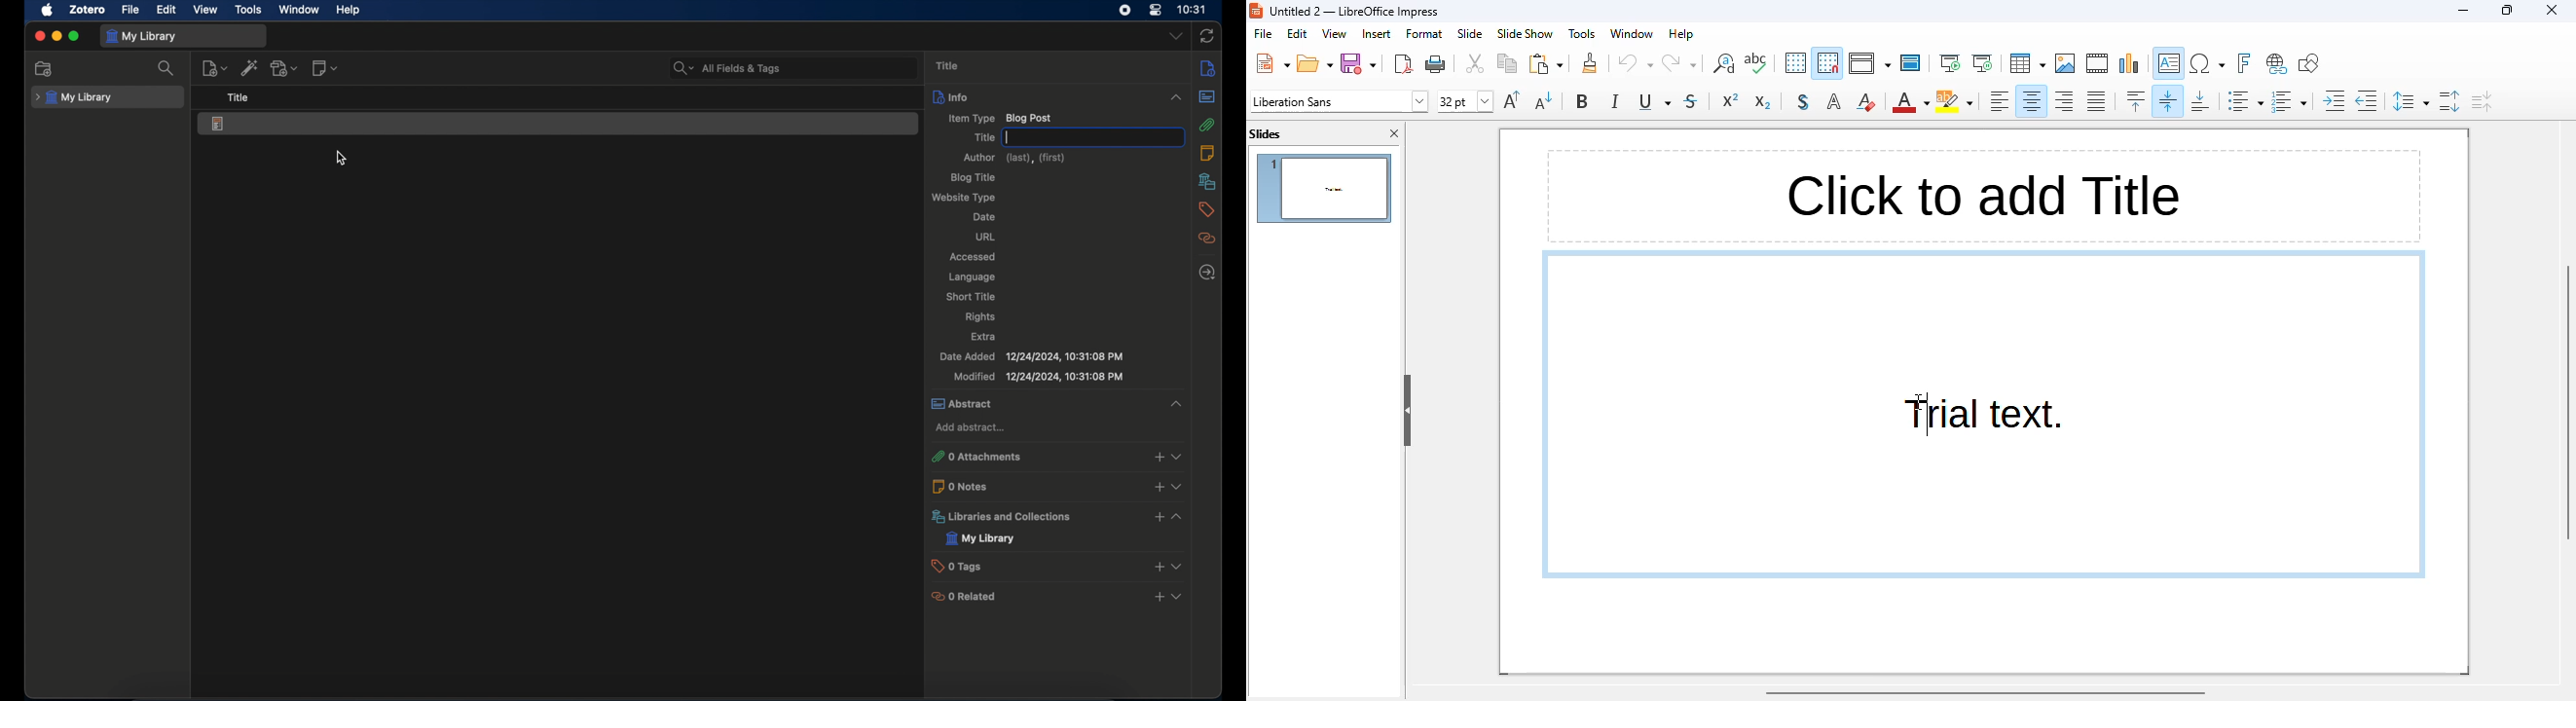 This screenshot has width=2576, height=728. Describe the element at coordinates (1464, 101) in the screenshot. I see `font size` at that location.